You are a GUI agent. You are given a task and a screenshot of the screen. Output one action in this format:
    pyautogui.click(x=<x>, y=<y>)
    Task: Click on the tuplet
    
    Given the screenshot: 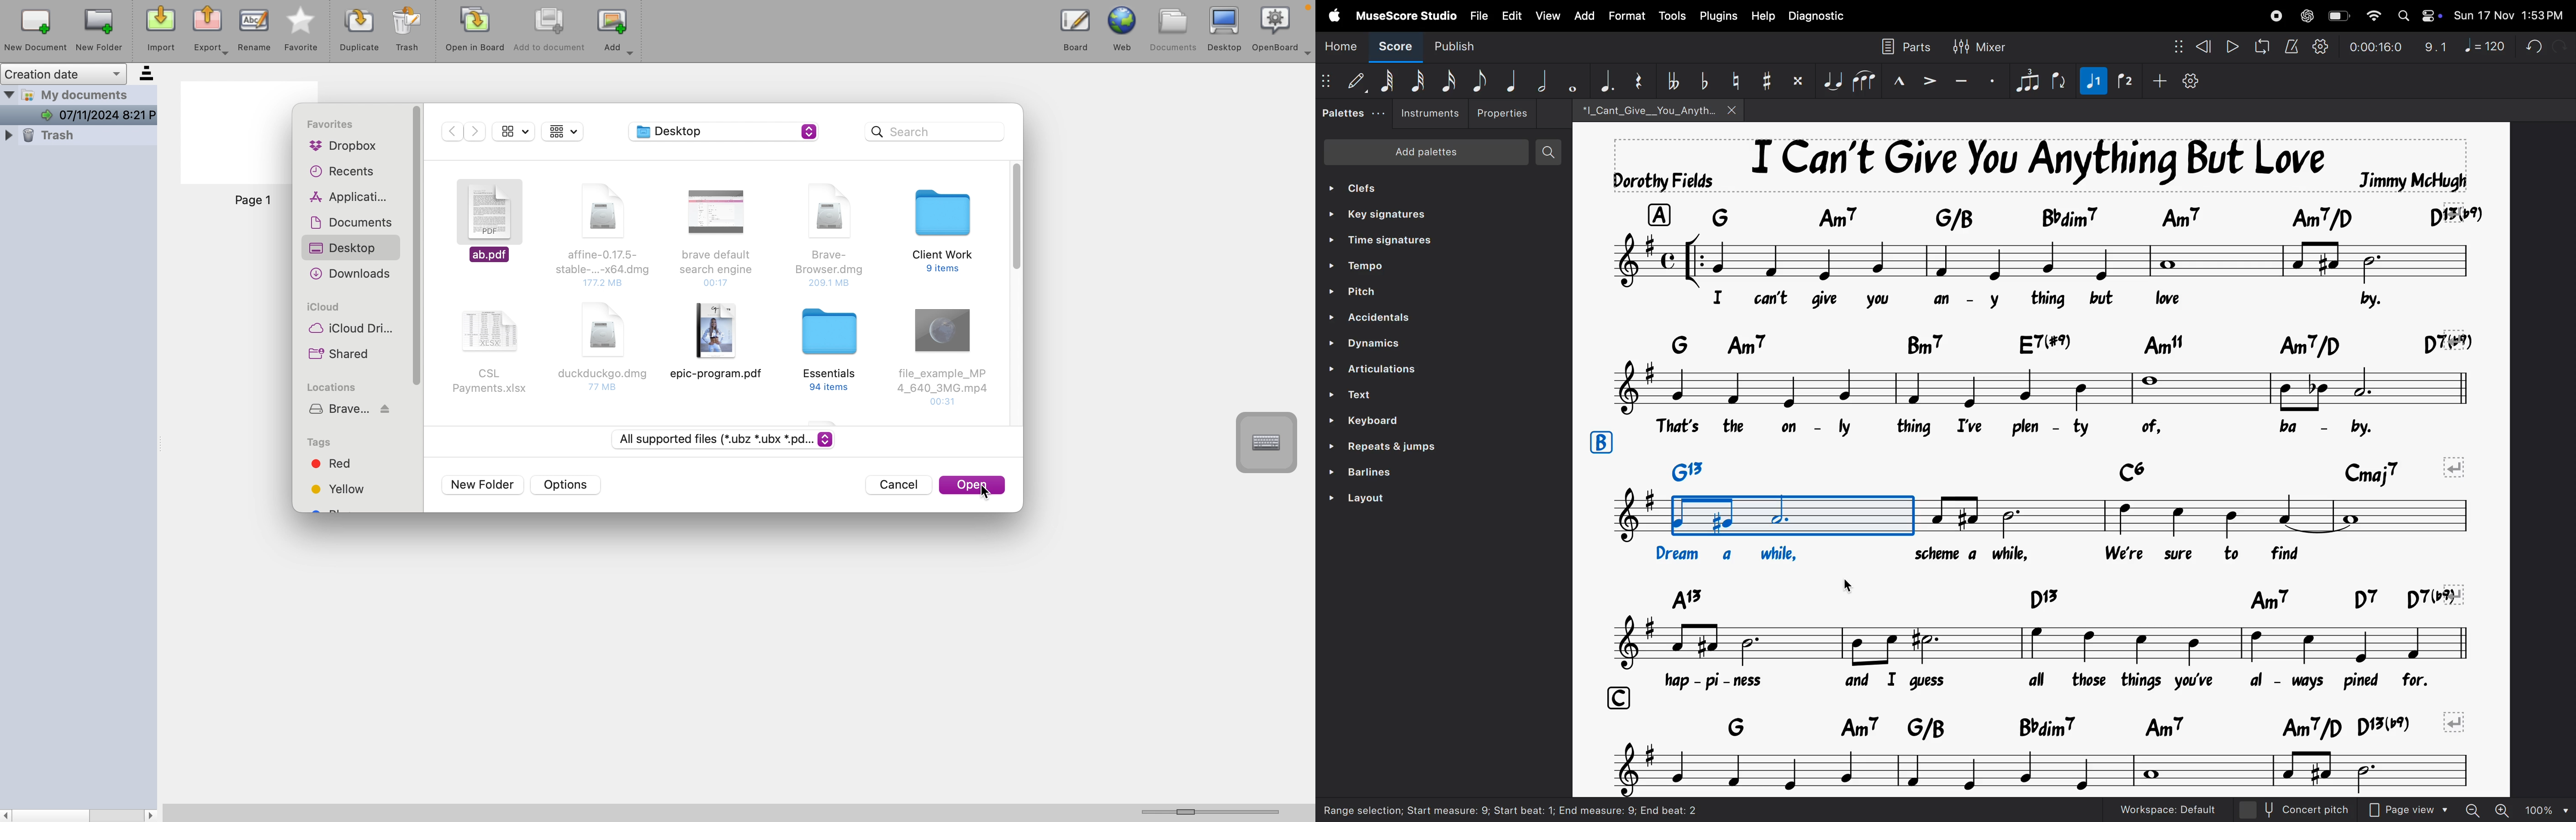 What is the action you would take?
    pyautogui.click(x=2030, y=79)
    